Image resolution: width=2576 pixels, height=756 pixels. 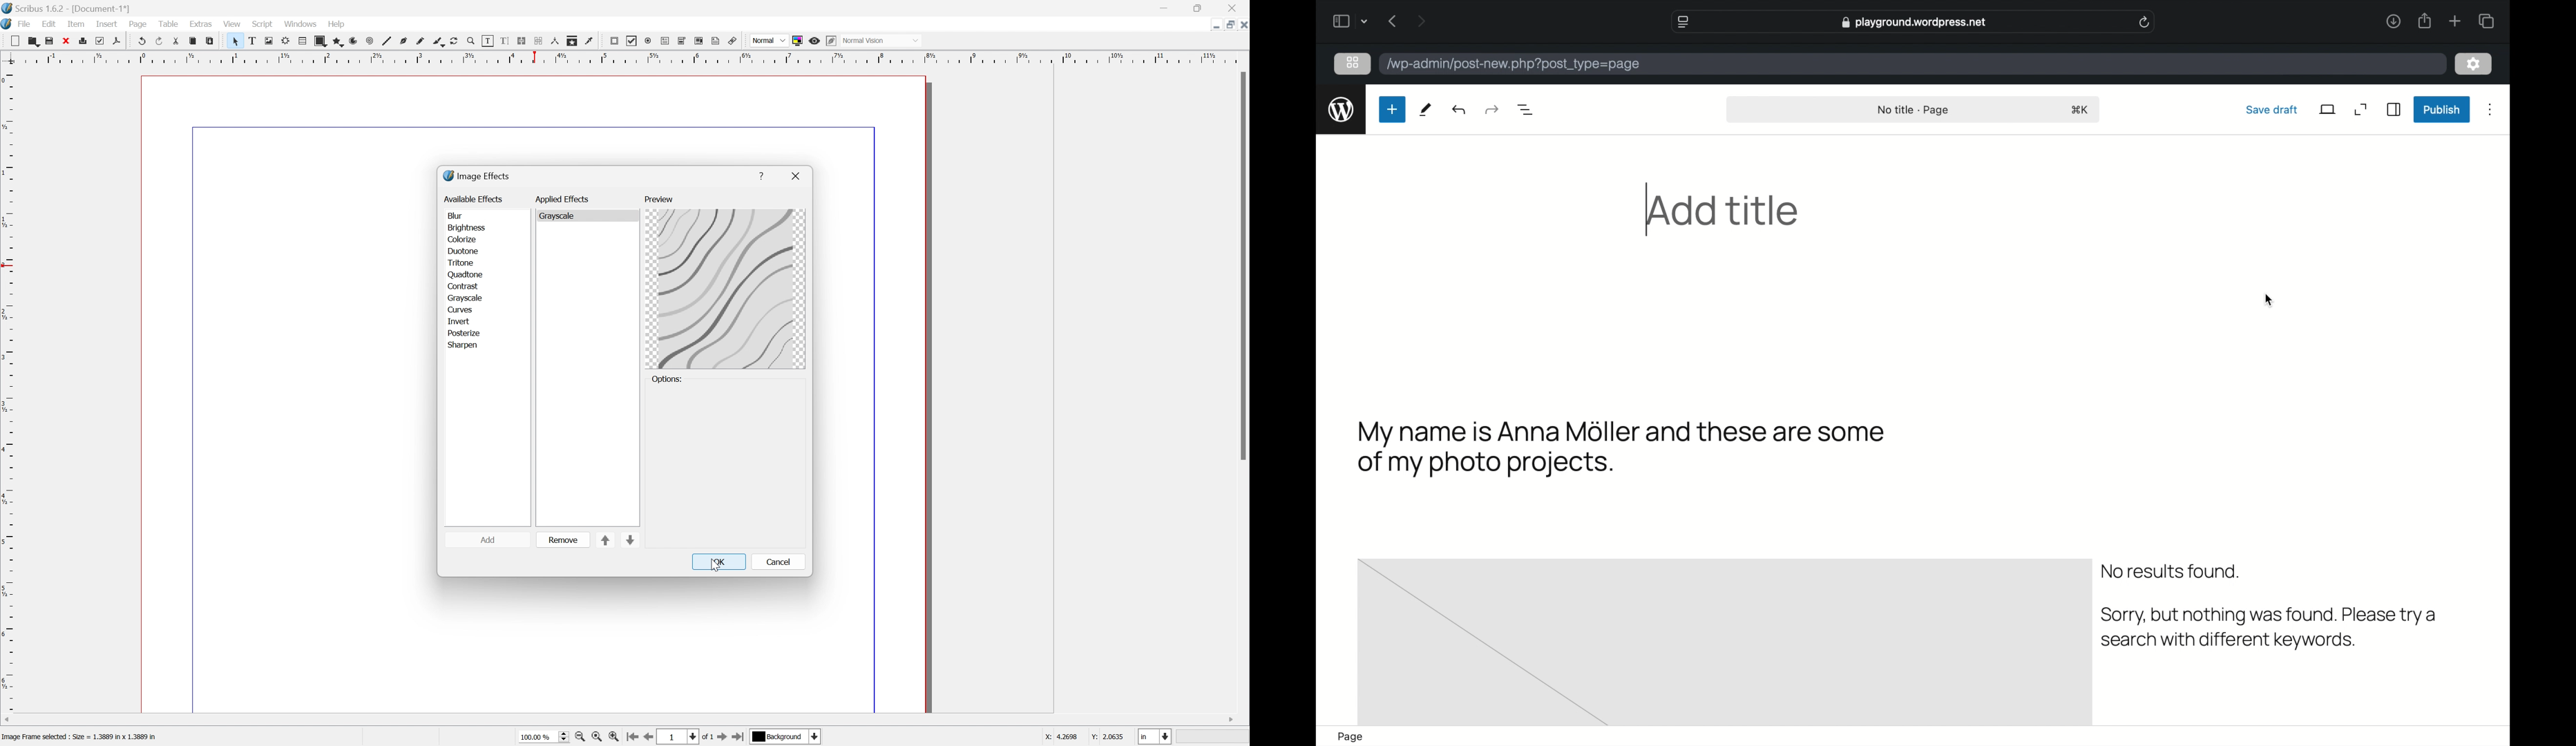 What do you see at coordinates (239, 42) in the screenshot?
I see `Select item` at bounding box center [239, 42].